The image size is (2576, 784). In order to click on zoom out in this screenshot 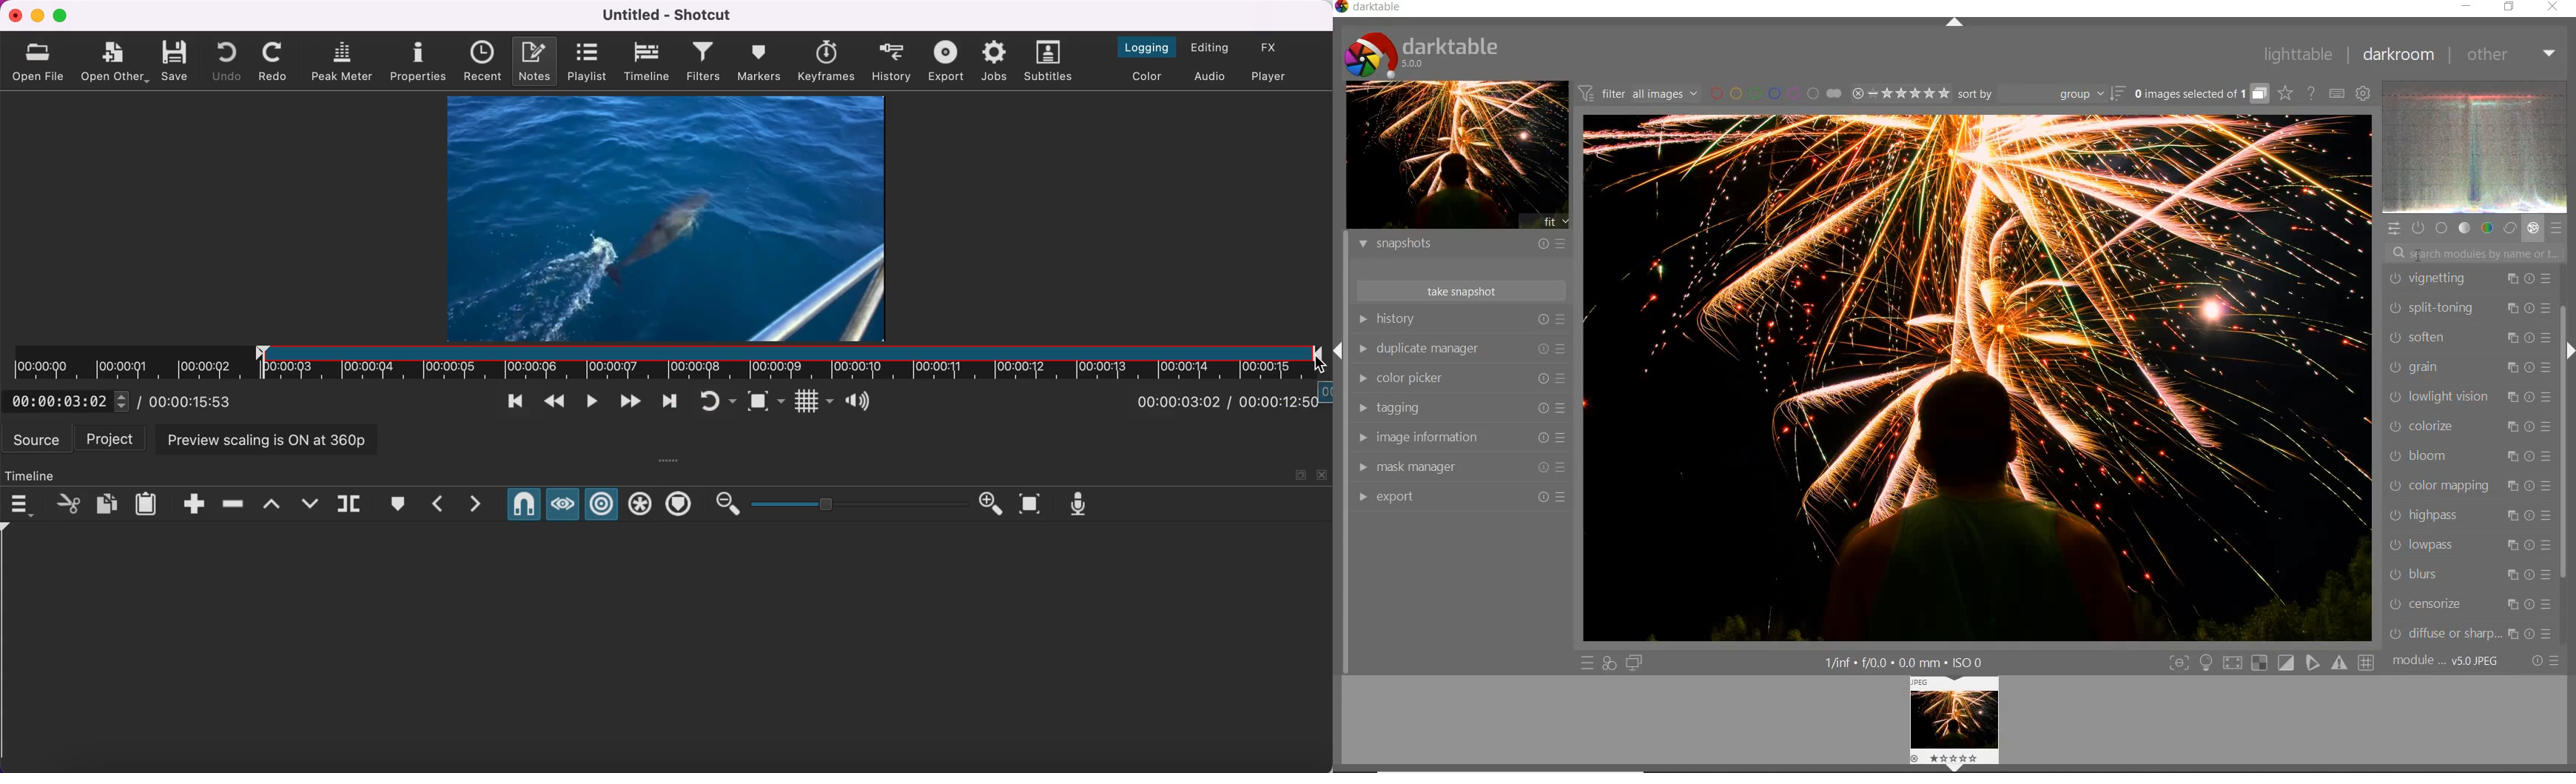, I will do `click(727, 505)`.